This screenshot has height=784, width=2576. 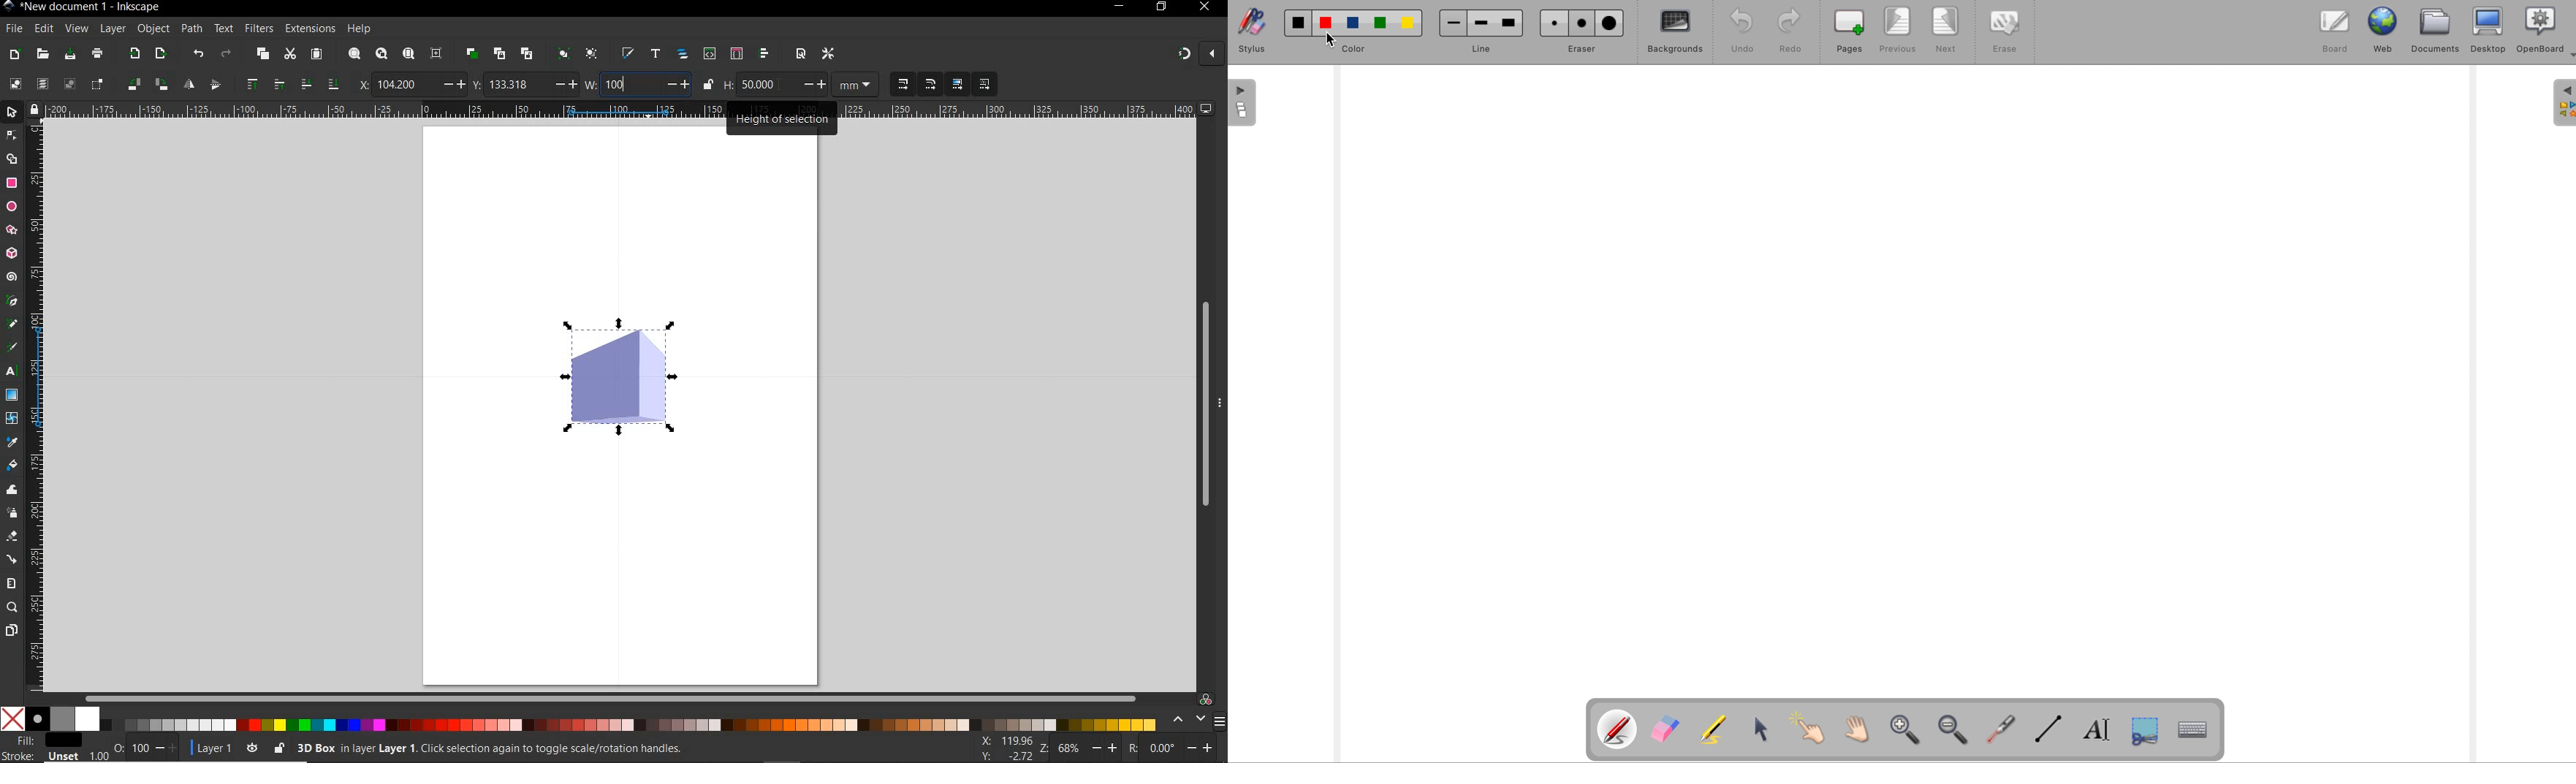 I want to click on paint bucket tool, so click(x=13, y=466).